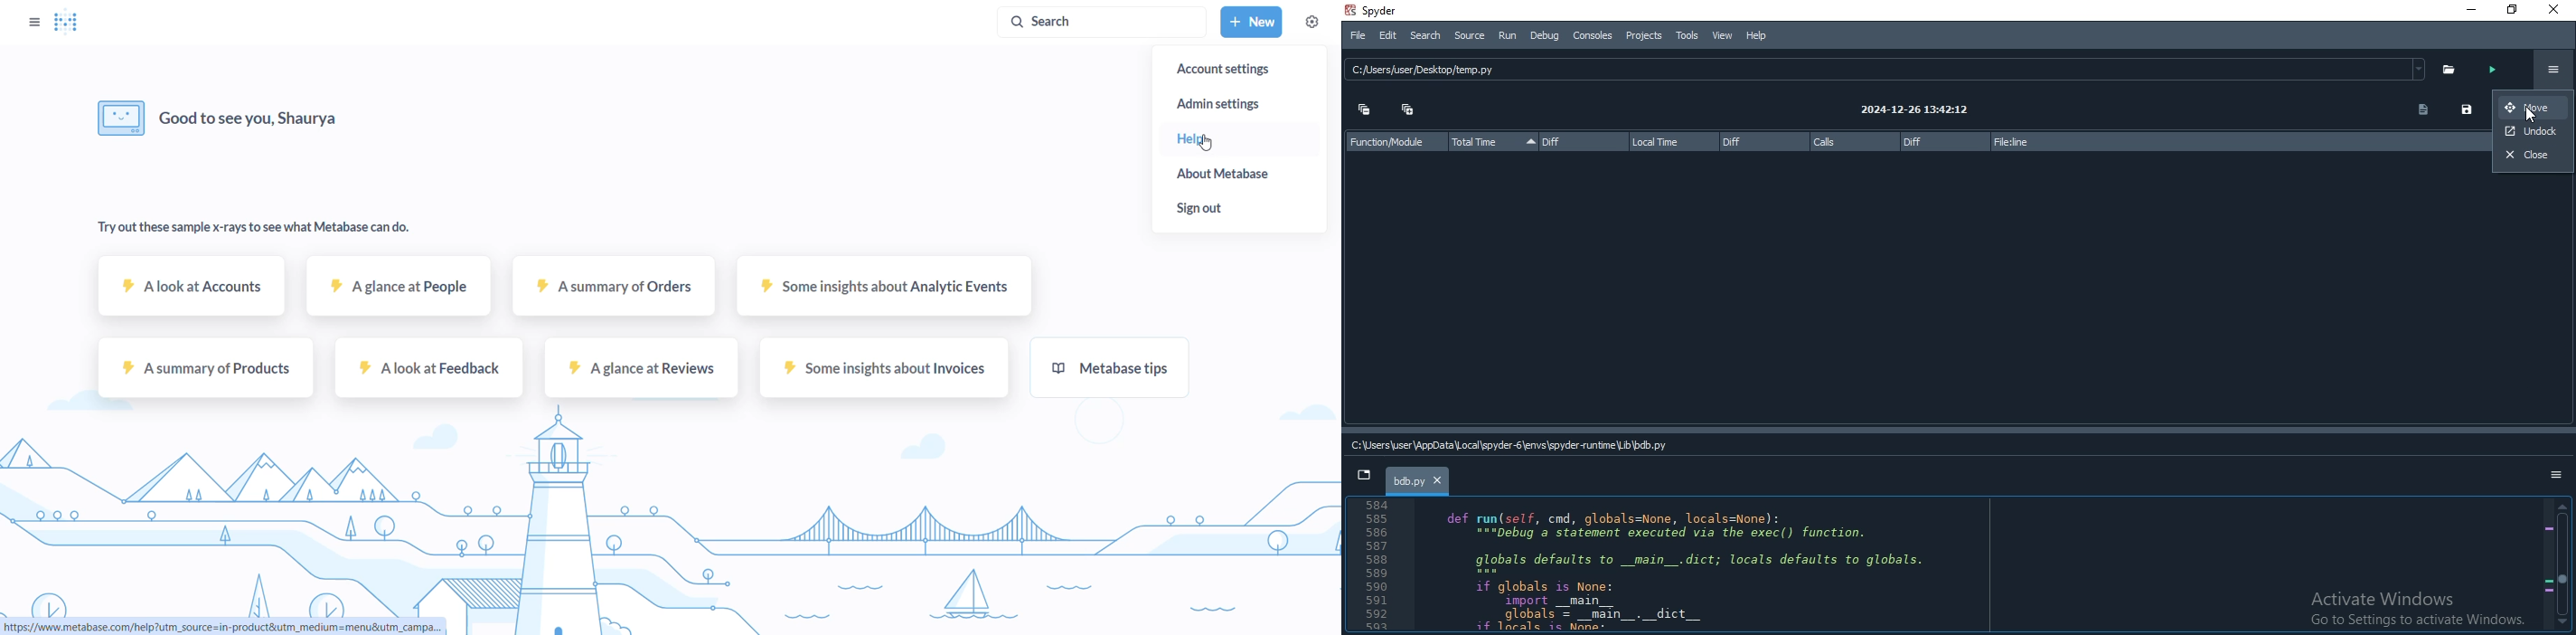  I want to click on View, so click(1723, 36).